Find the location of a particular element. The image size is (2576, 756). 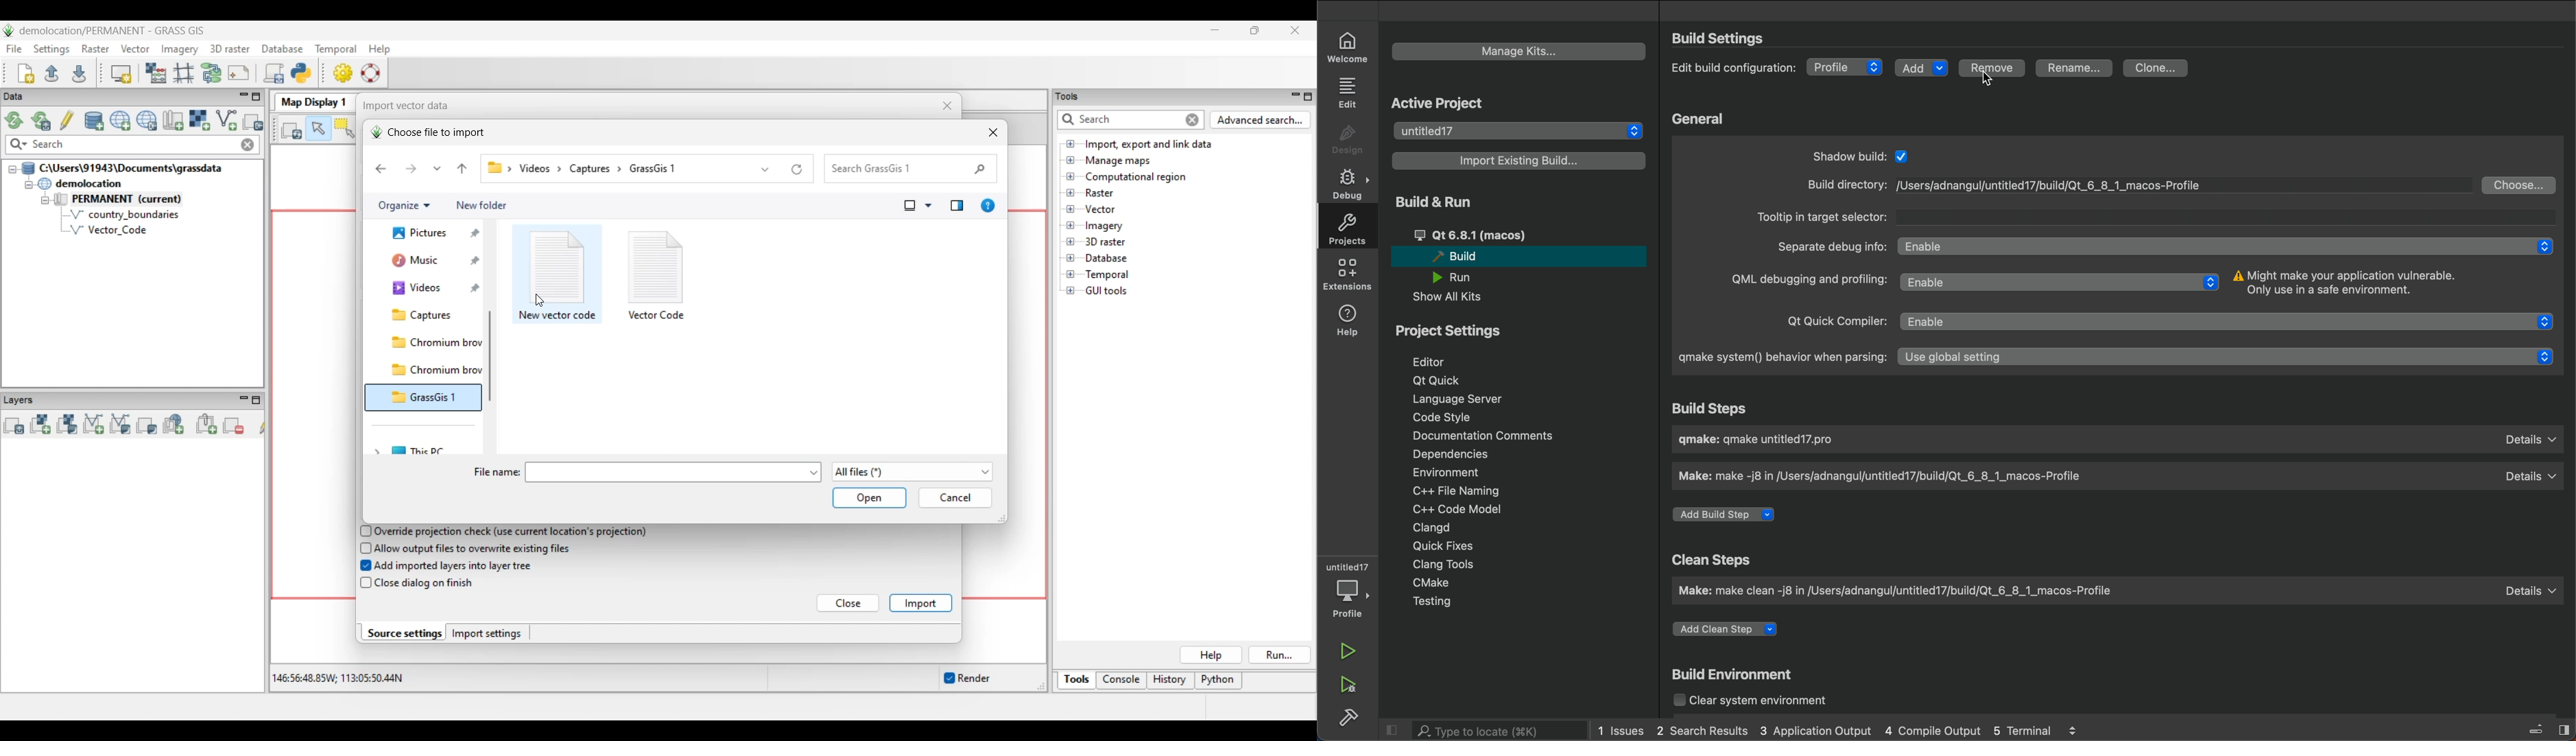

cmake is located at coordinates (1447, 584).